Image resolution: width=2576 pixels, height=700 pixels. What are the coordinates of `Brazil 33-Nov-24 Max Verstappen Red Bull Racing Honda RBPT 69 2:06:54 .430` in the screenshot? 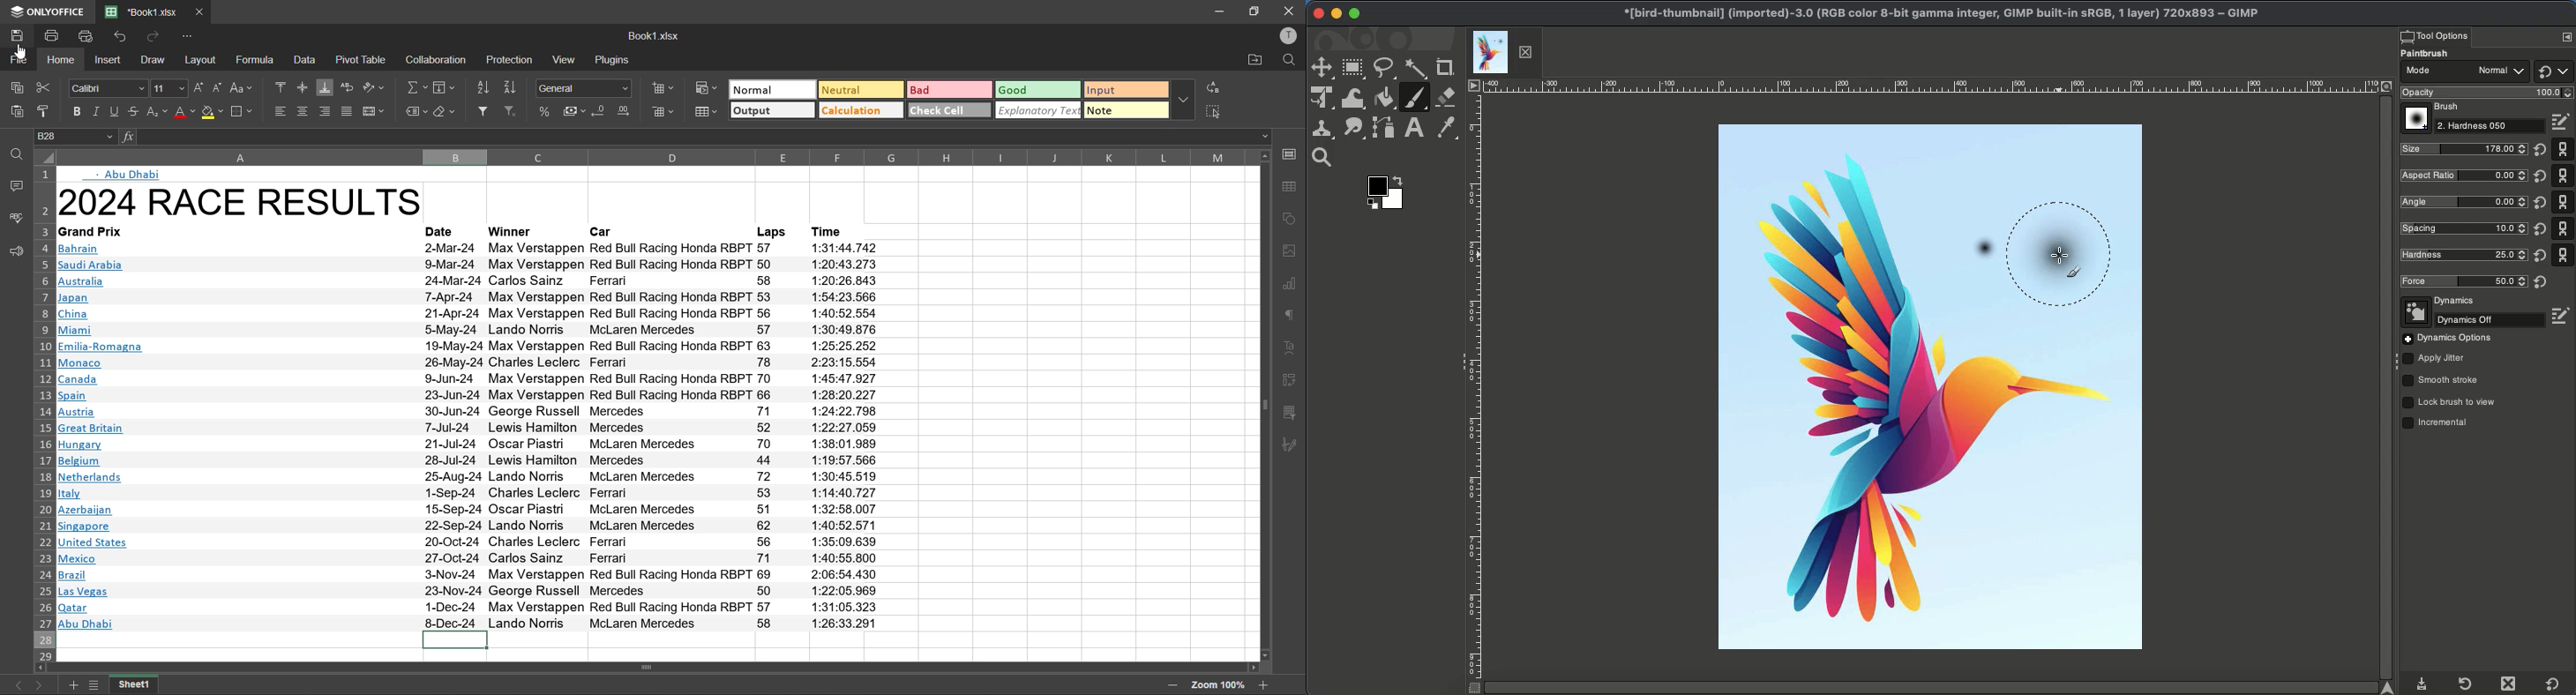 It's located at (470, 575).